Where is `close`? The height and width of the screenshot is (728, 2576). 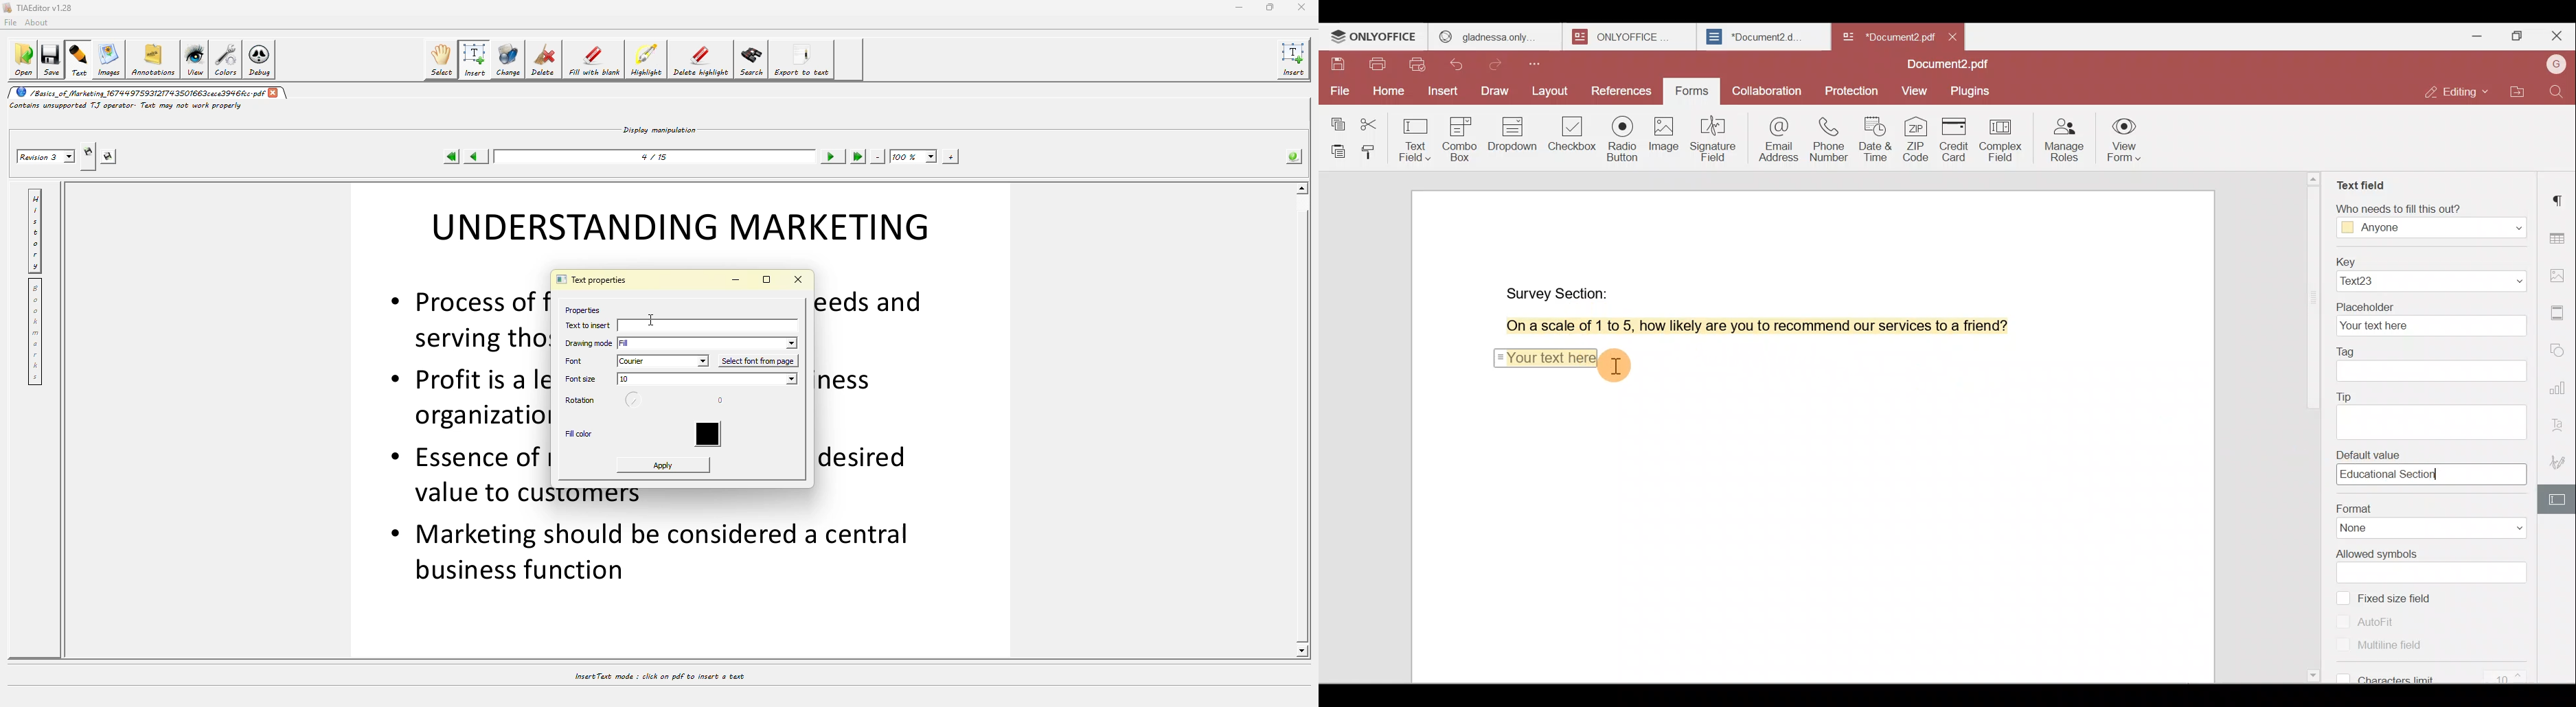 close is located at coordinates (1953, 37).